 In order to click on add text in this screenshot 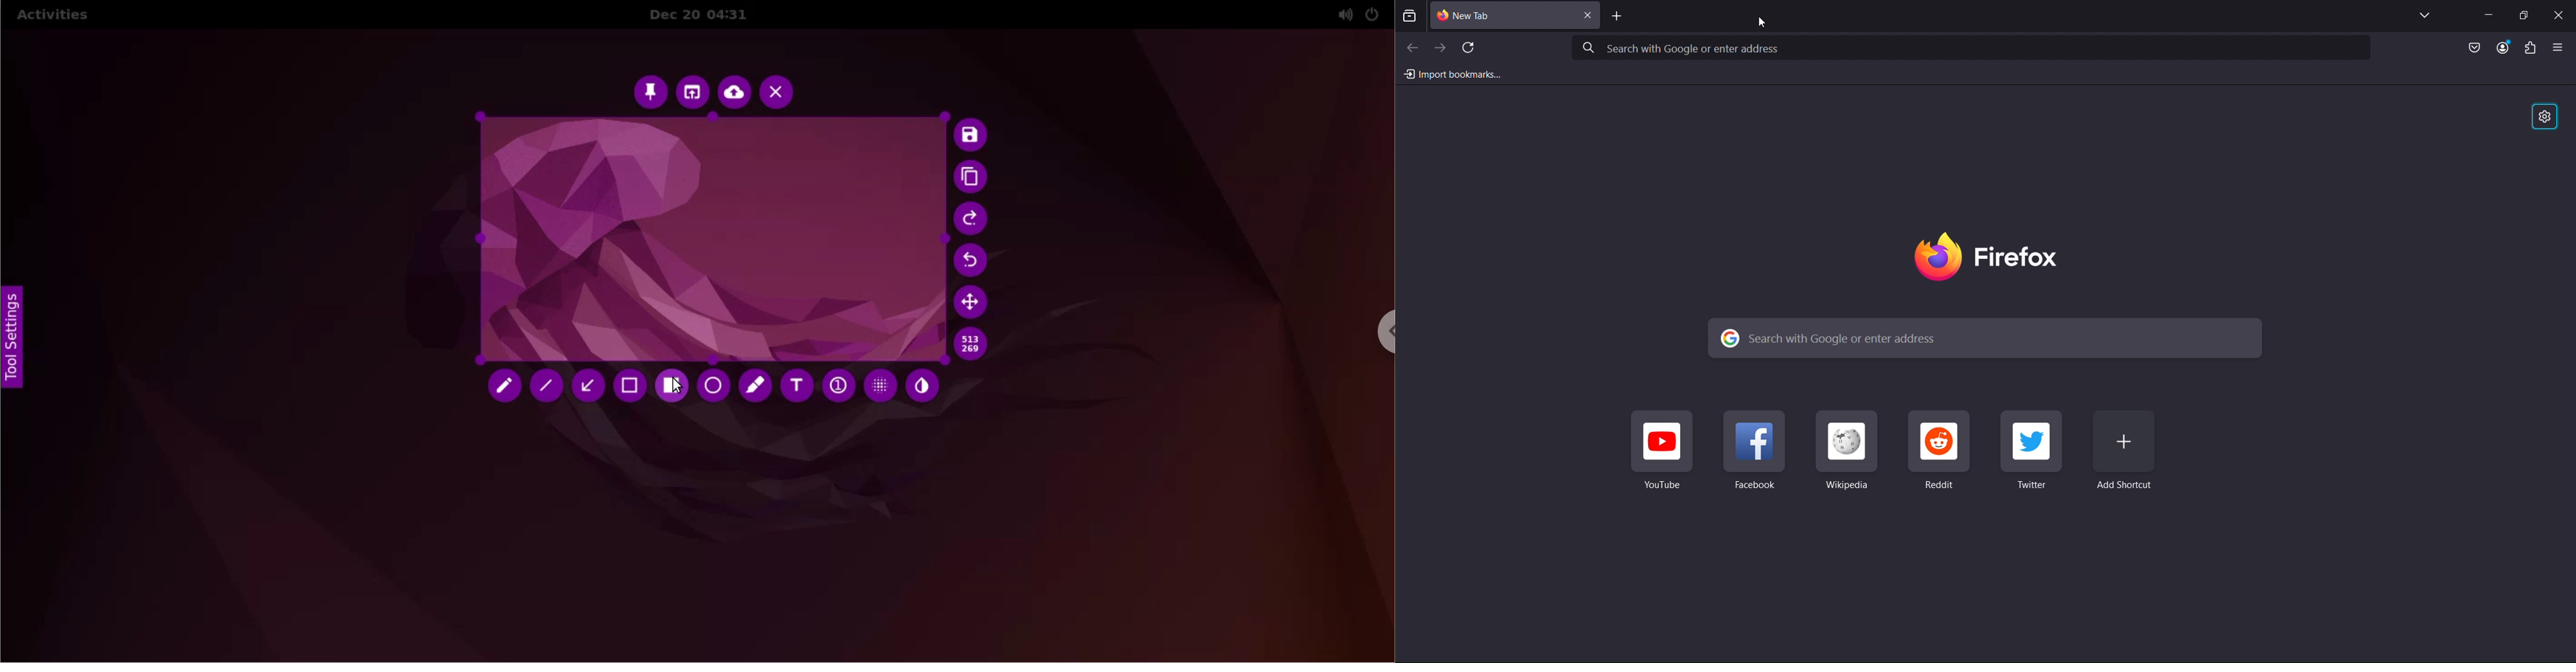, I will do `click(799, 389)`.